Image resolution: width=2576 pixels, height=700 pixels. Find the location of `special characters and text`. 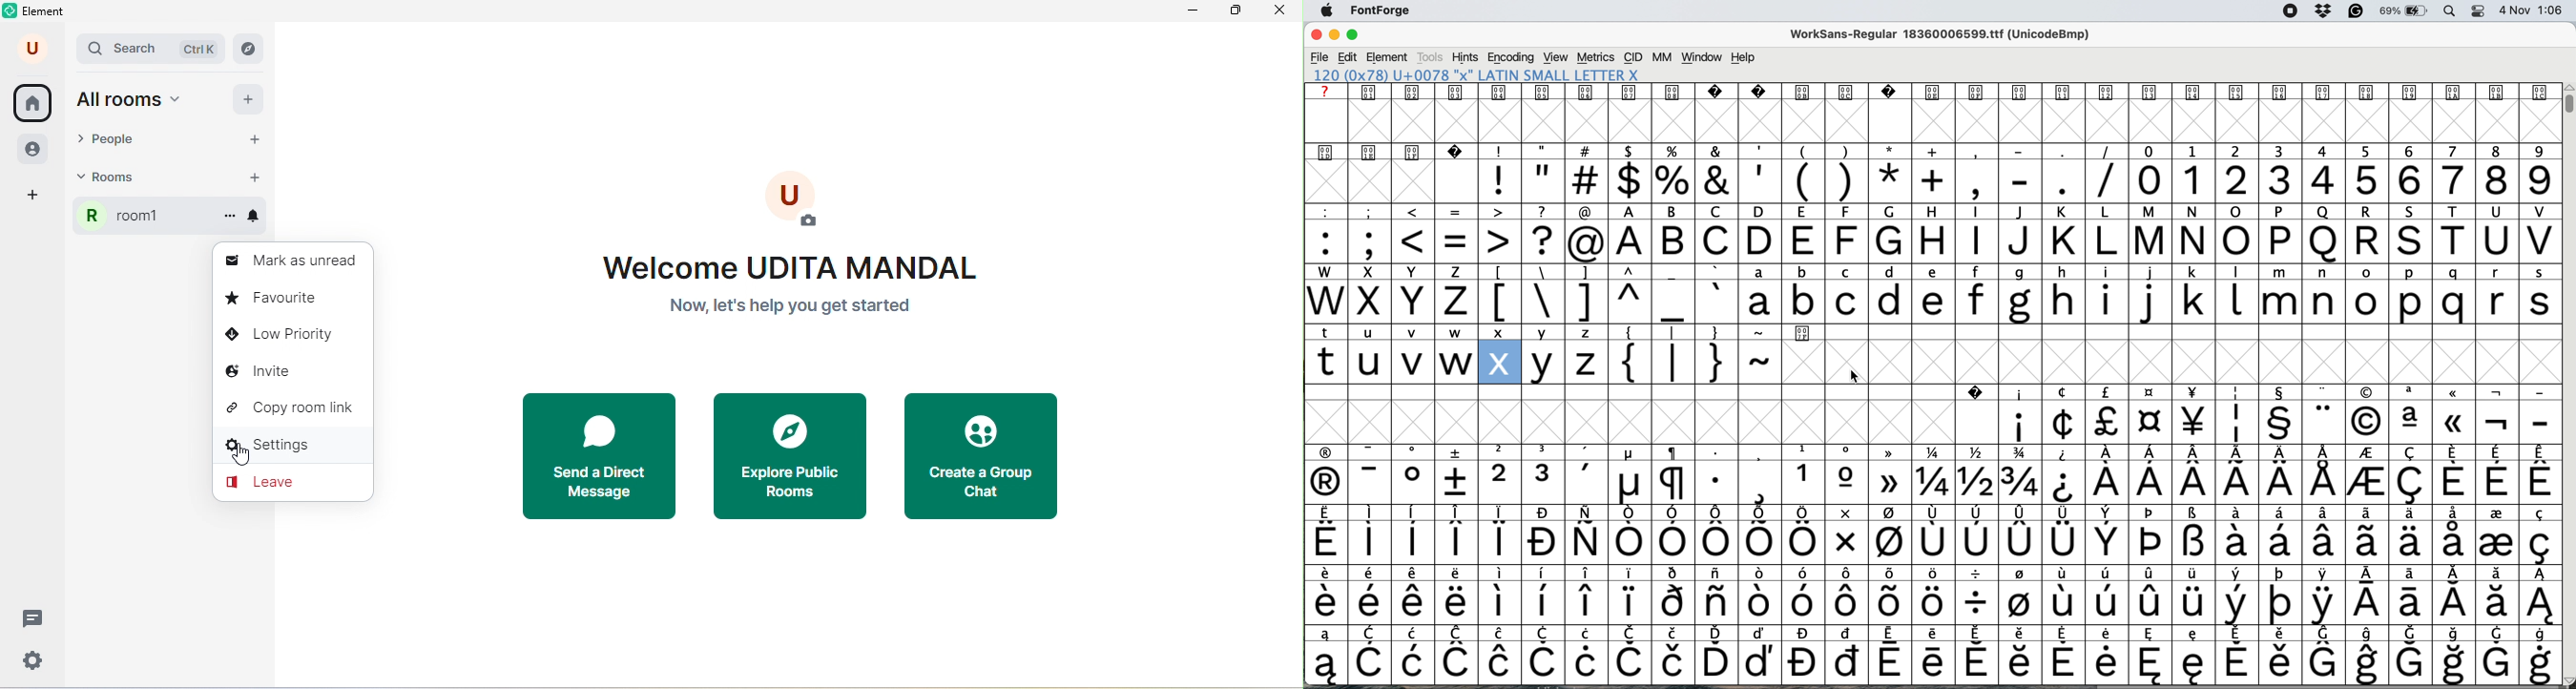

special characters and text is located at coordinates (1937, 151).